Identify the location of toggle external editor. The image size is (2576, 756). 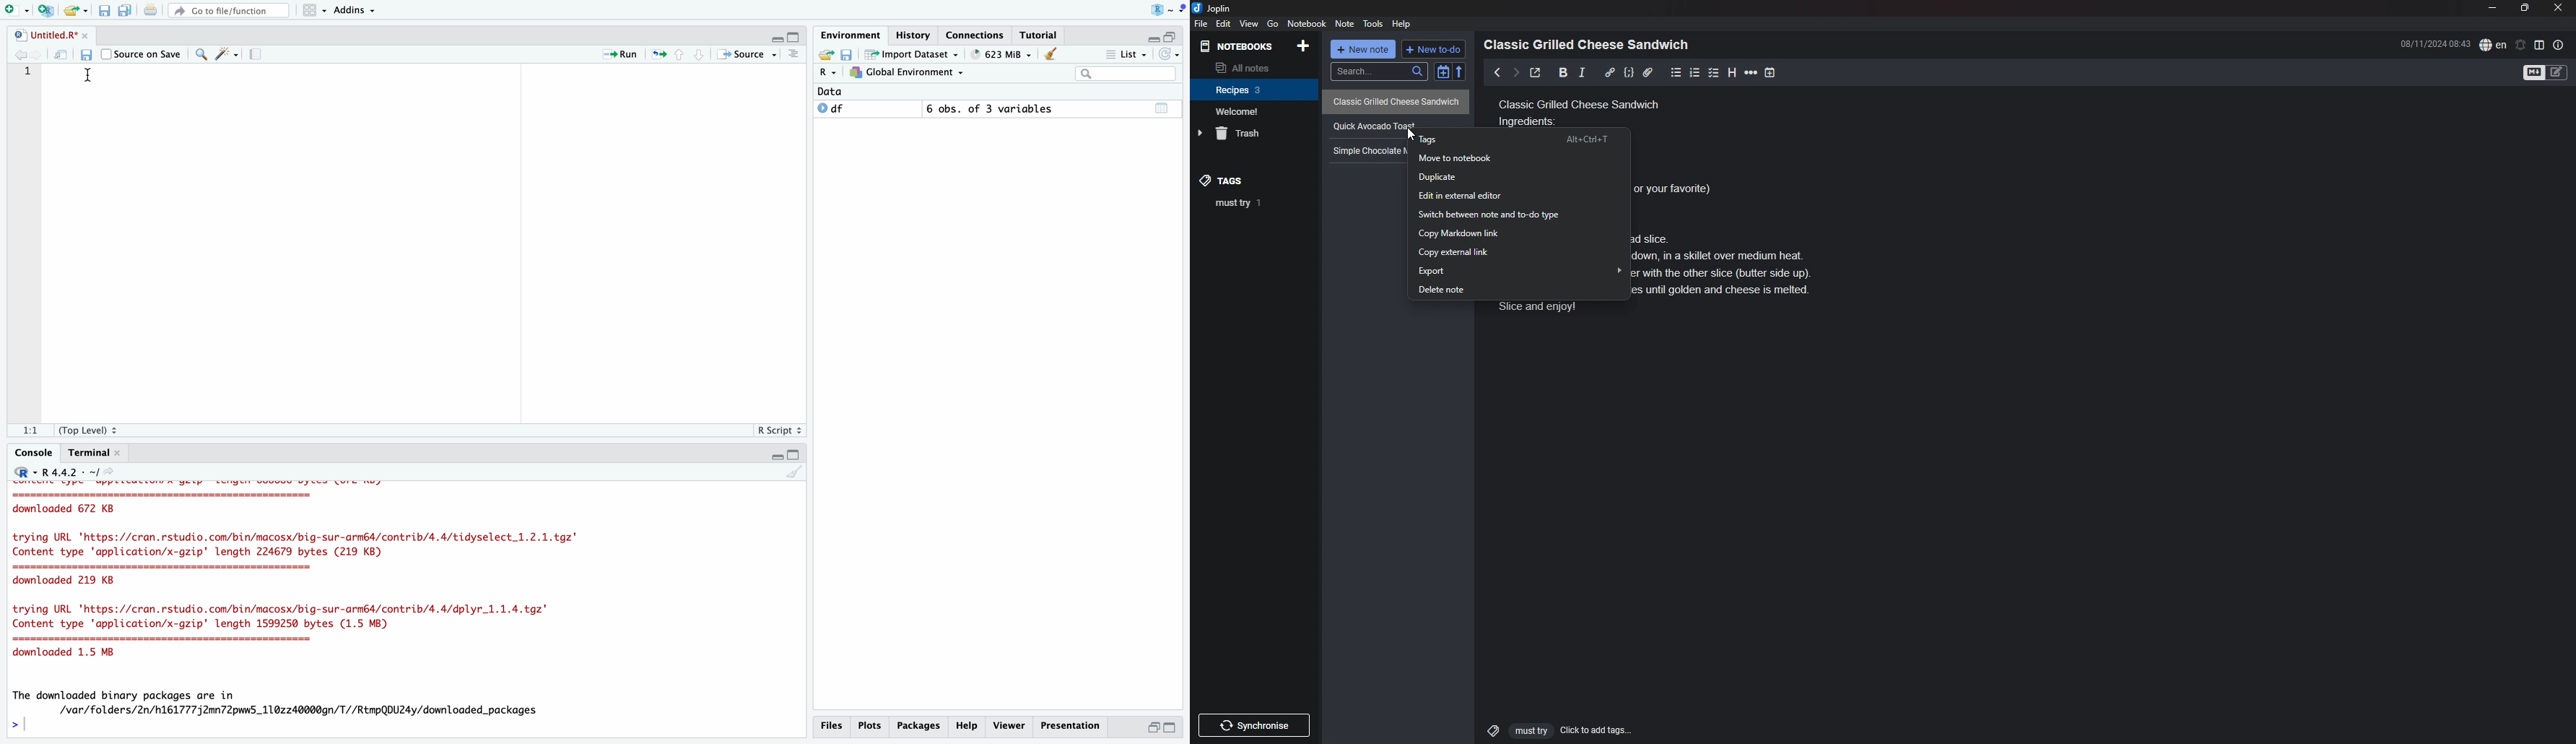
(1535, 74).